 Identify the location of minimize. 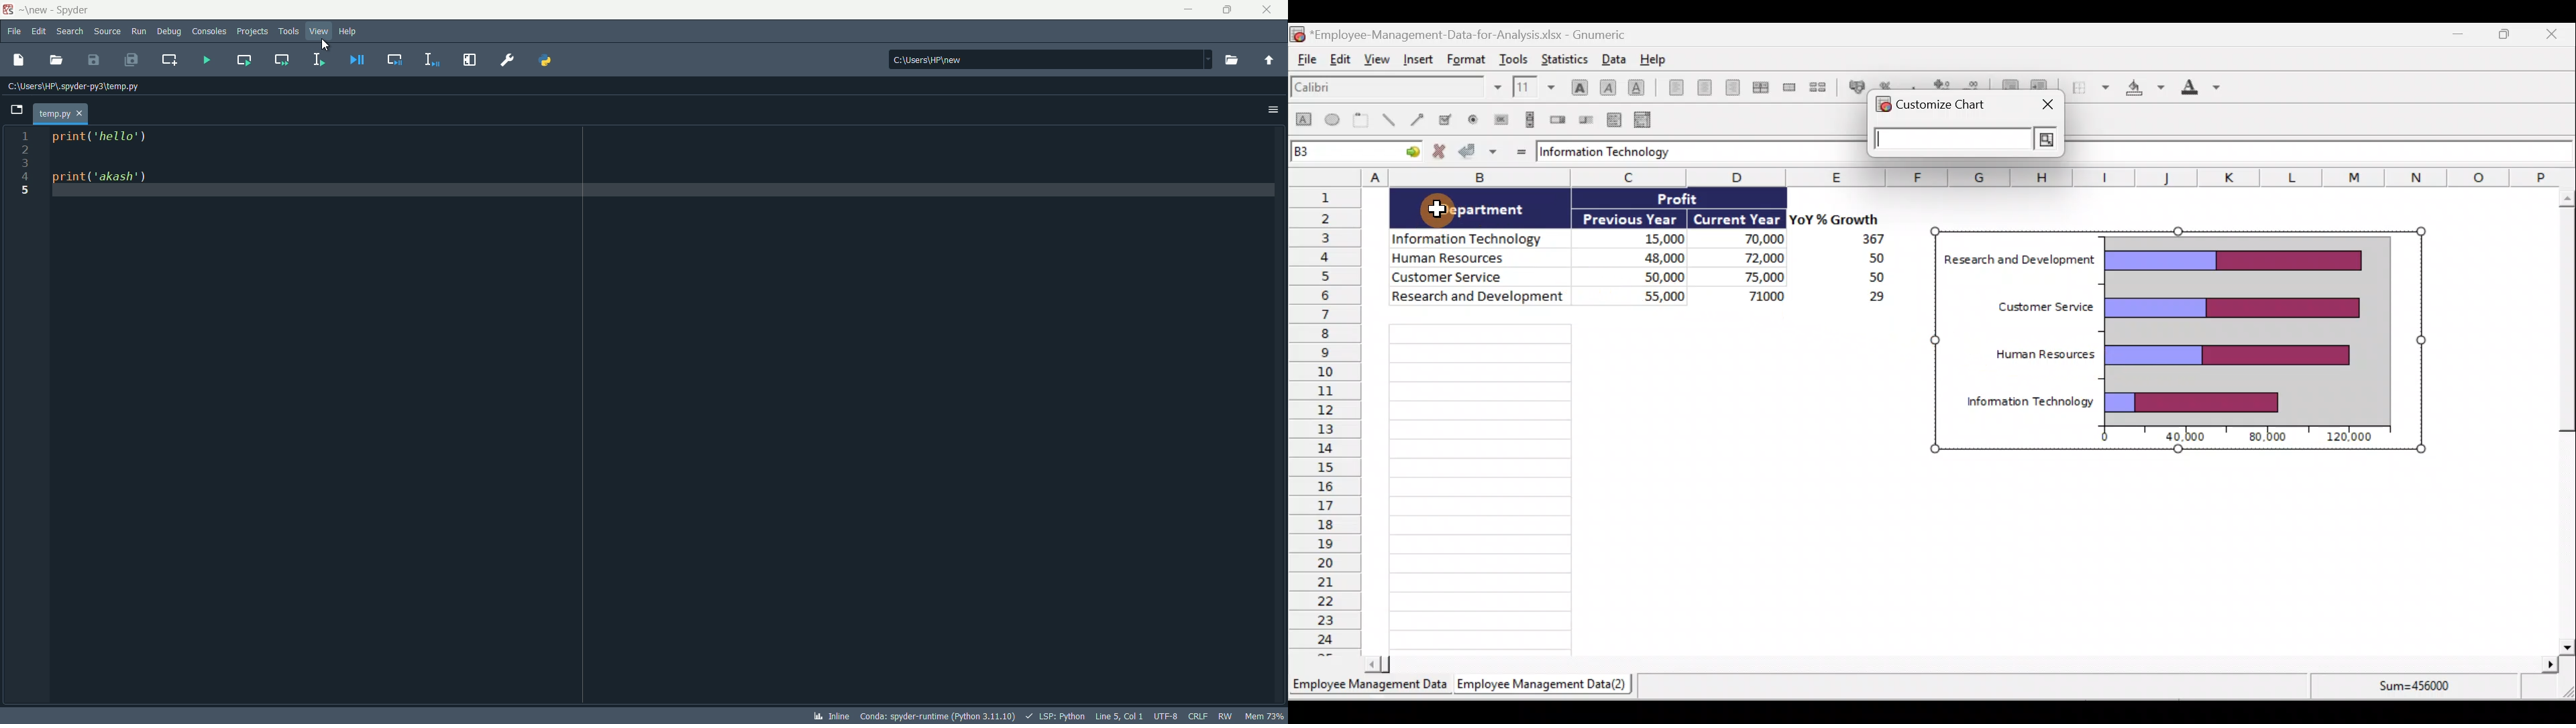
(1191, 10).